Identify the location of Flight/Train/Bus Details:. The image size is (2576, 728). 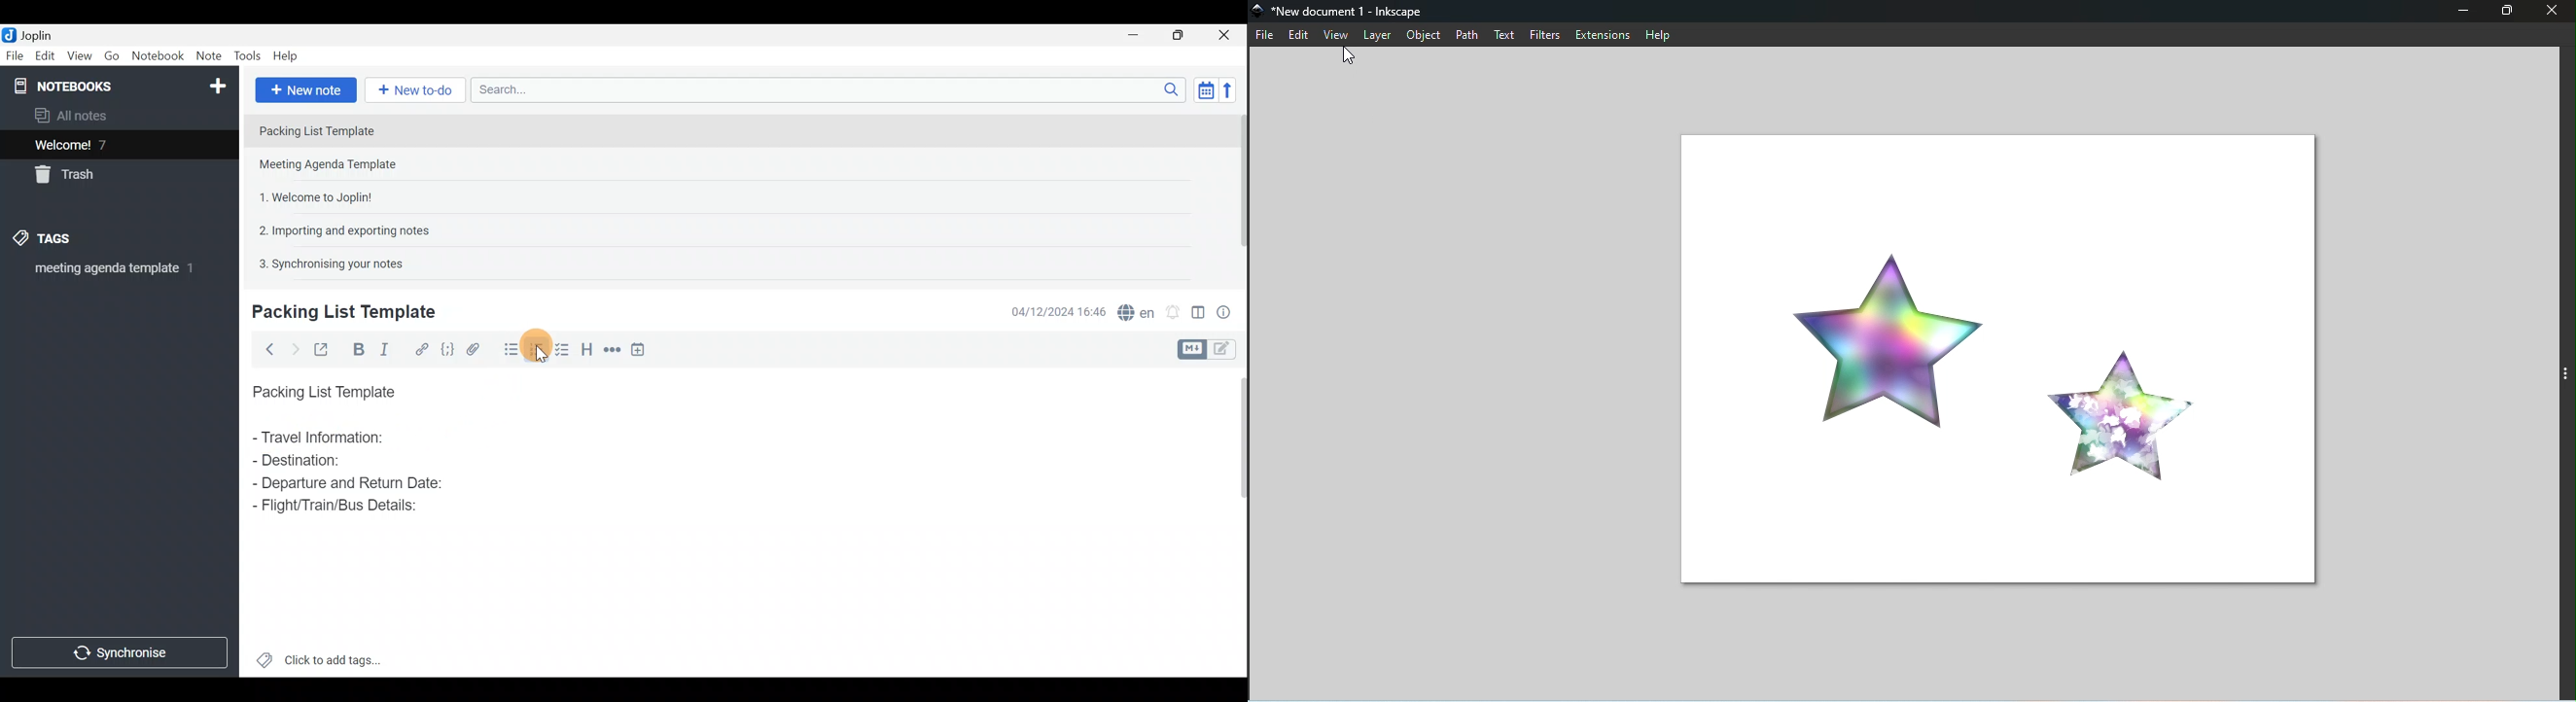
(339, 506).